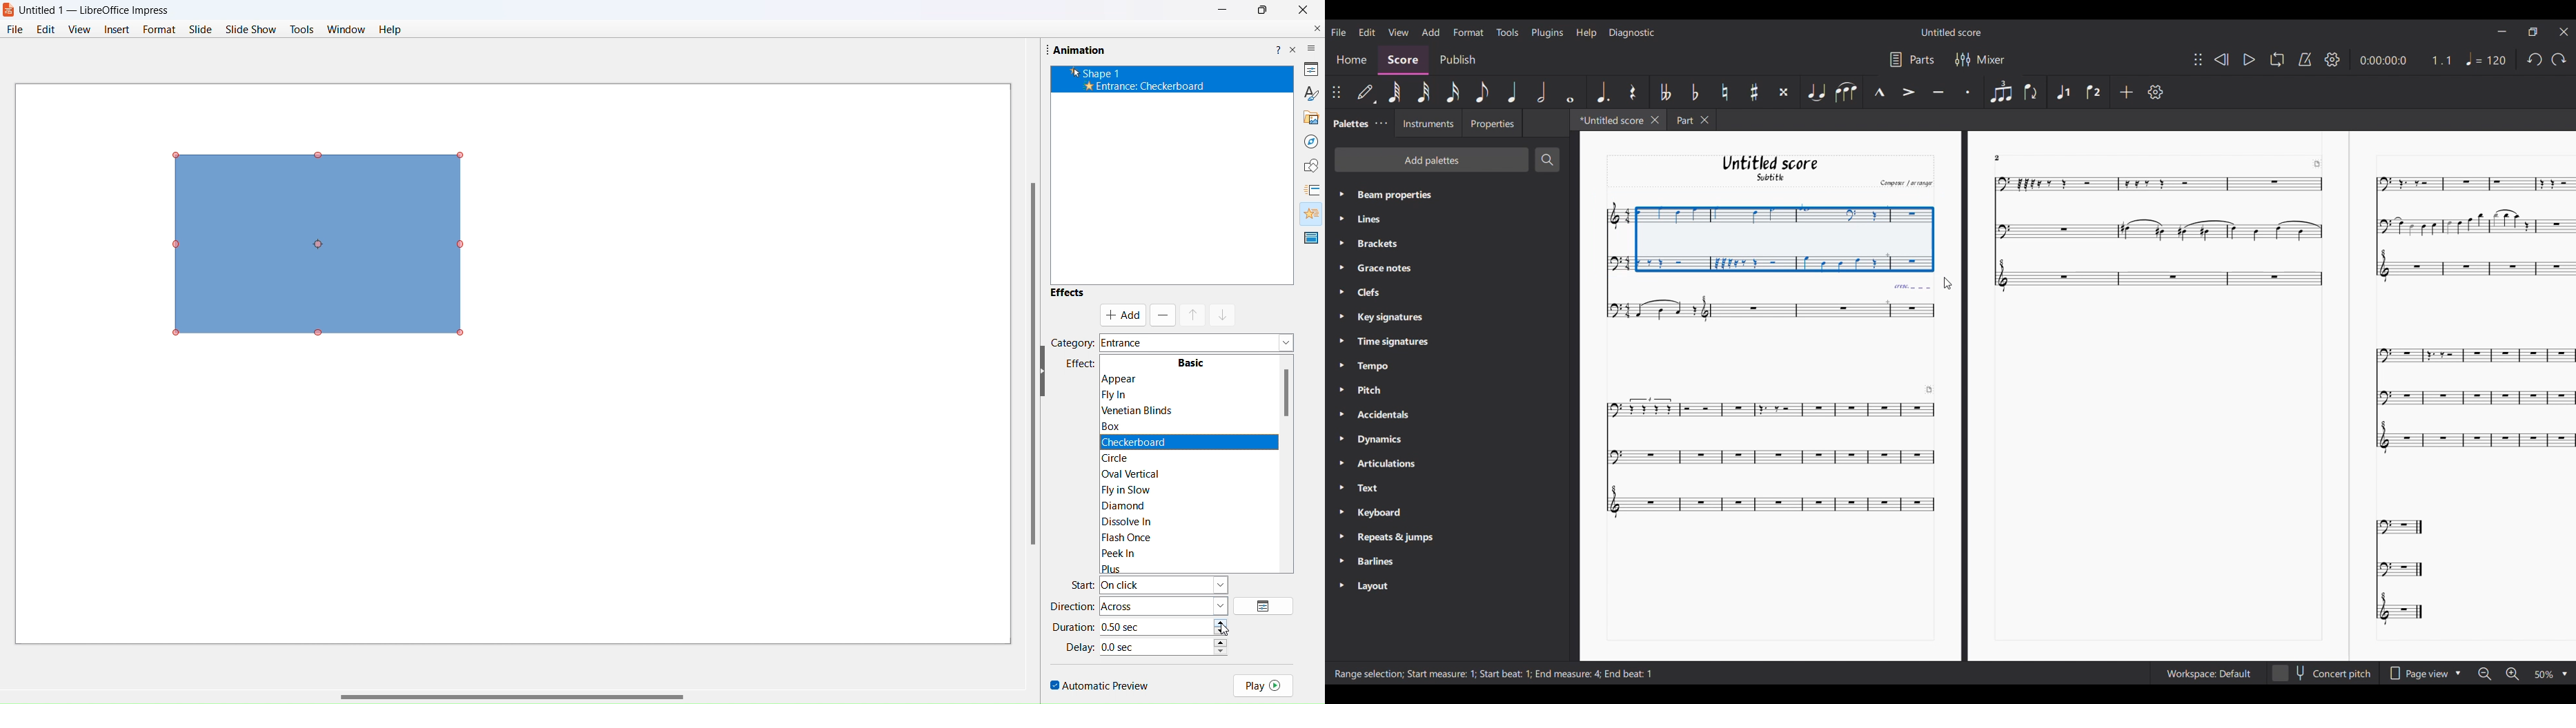 This screenshot has height=728, width=2576. What do you see at coordinates (1136, 520) in the screenshot?
I see `Dissolve In` at bounding box center [1136, 520].